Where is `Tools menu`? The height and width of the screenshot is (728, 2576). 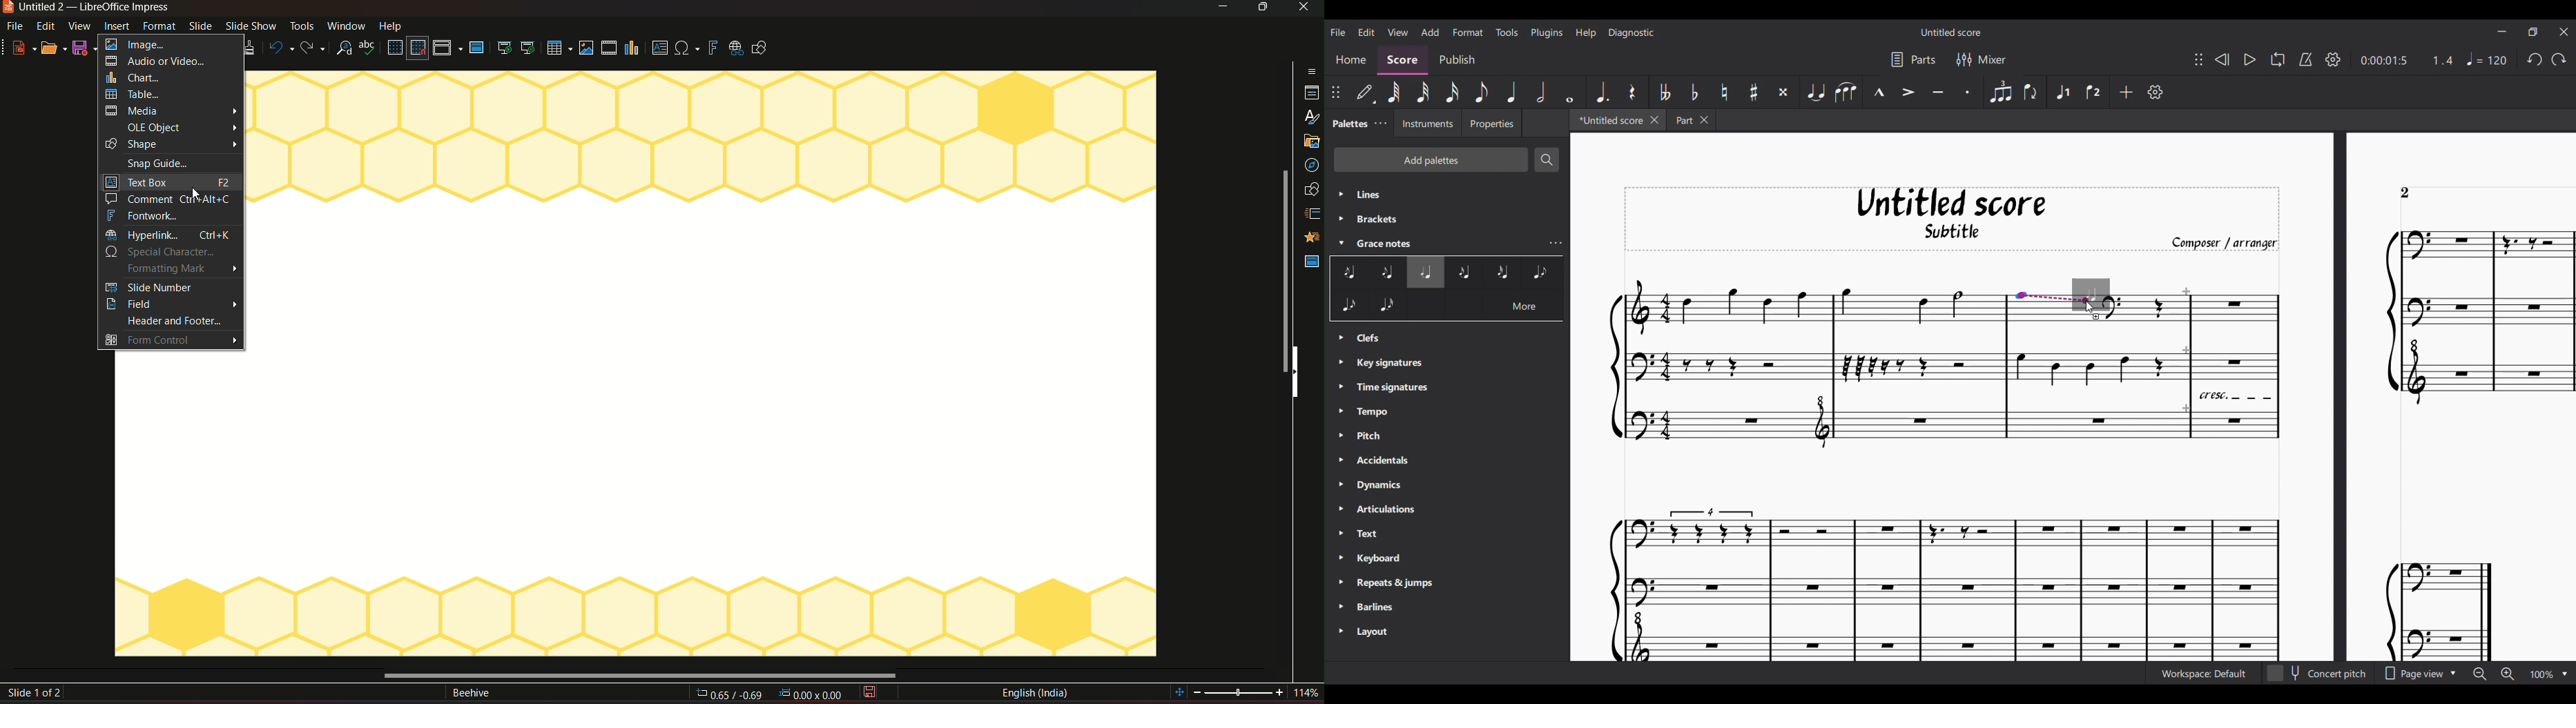
Tools menu is located at coordinates (1507, 32).